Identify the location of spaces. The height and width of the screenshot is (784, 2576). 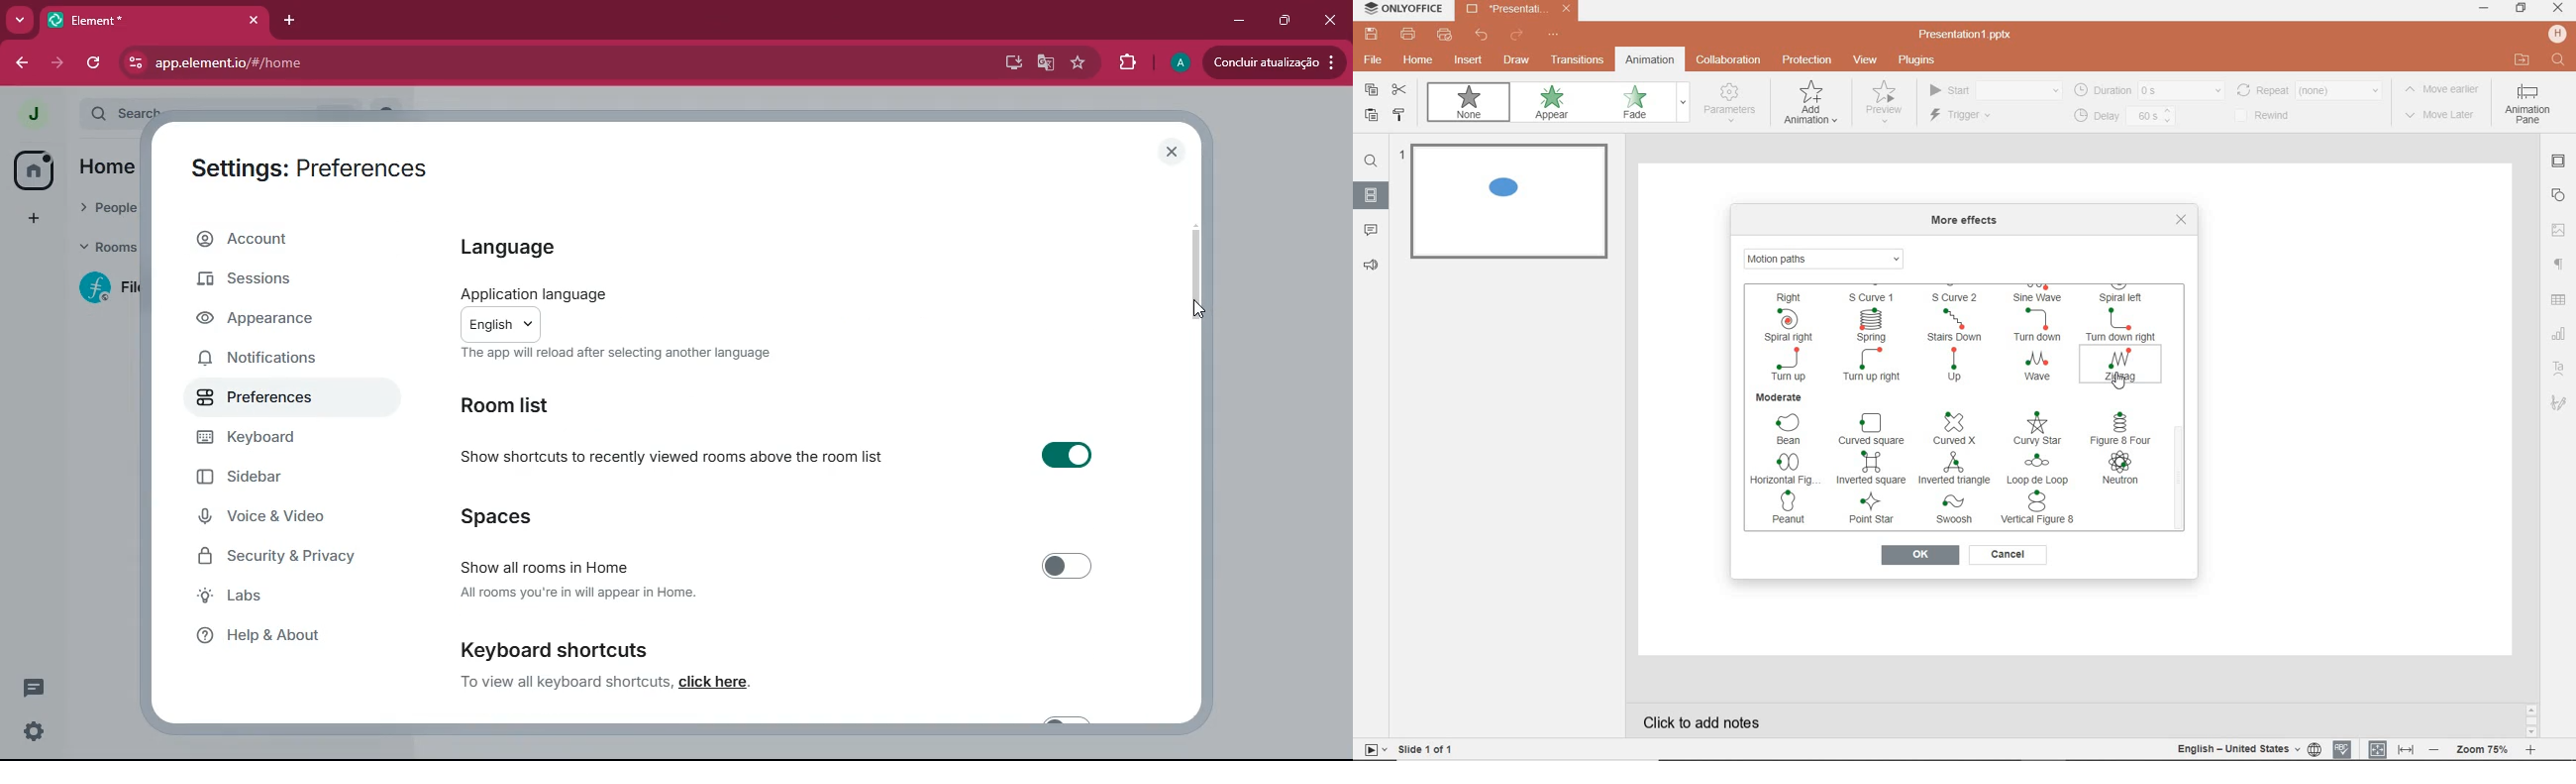
(496, 515).